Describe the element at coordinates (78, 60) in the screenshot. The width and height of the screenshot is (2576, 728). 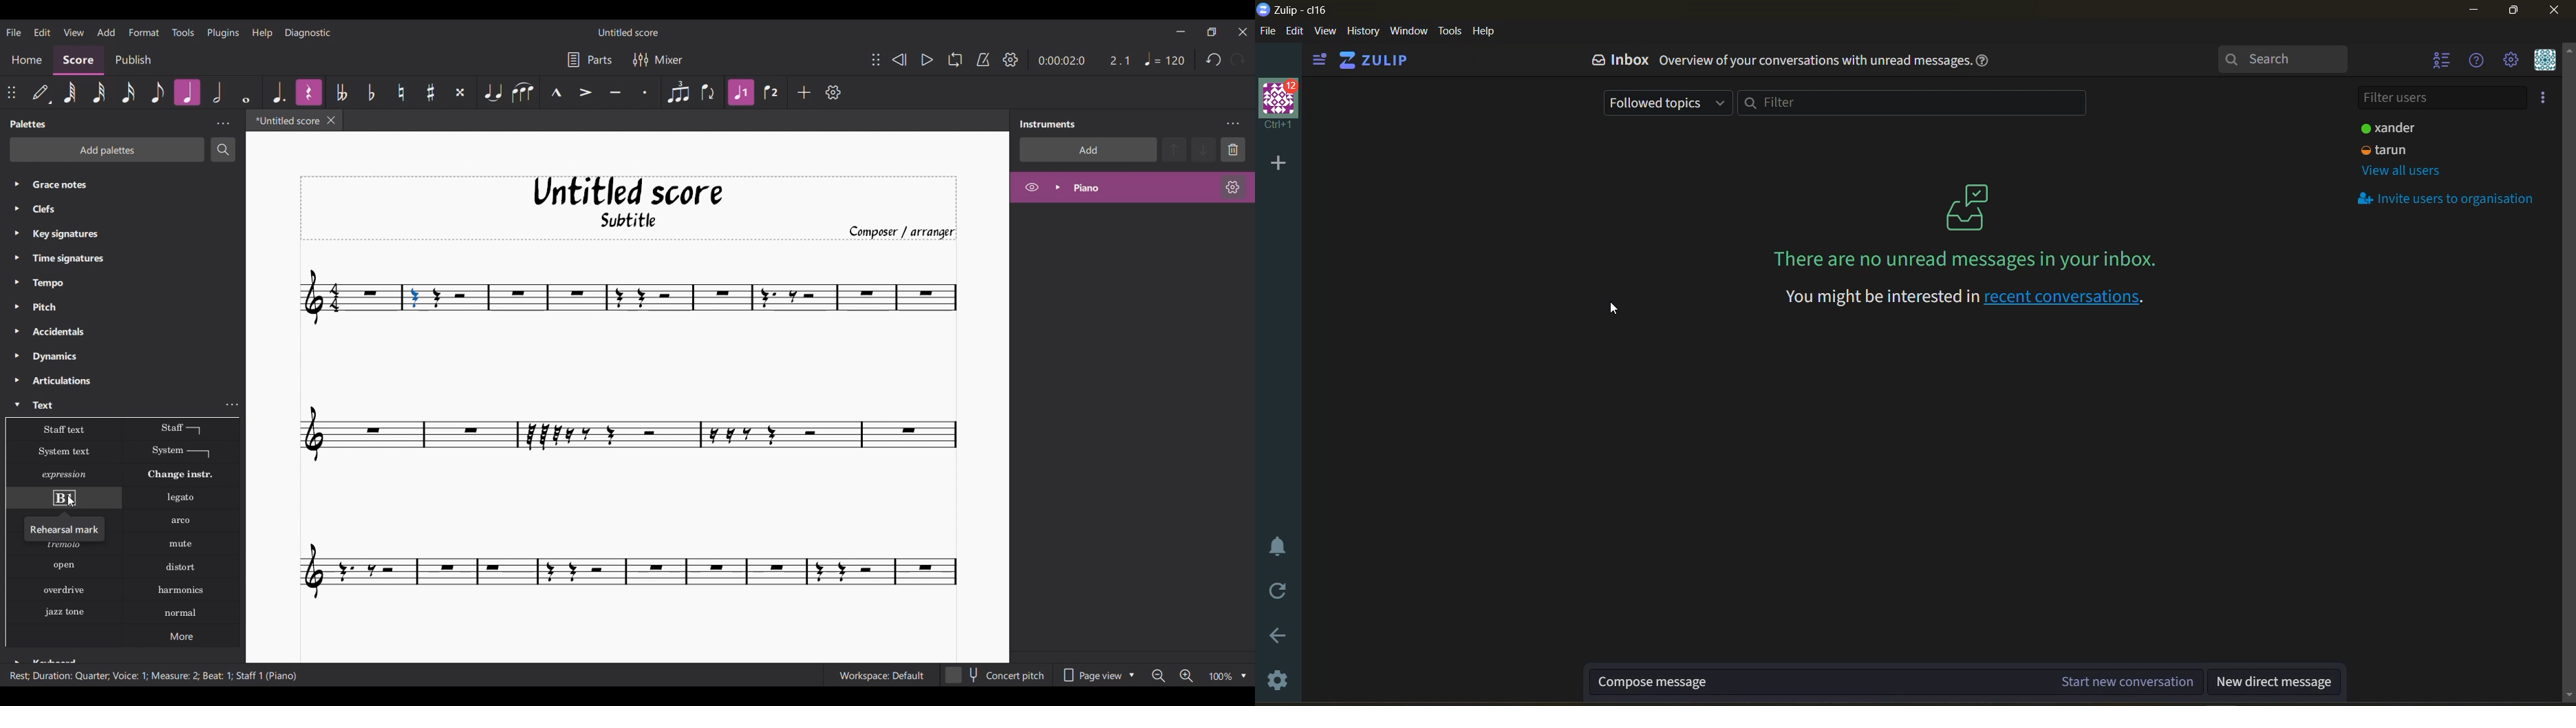
I see `Score section, current selection highlighted` at that location.